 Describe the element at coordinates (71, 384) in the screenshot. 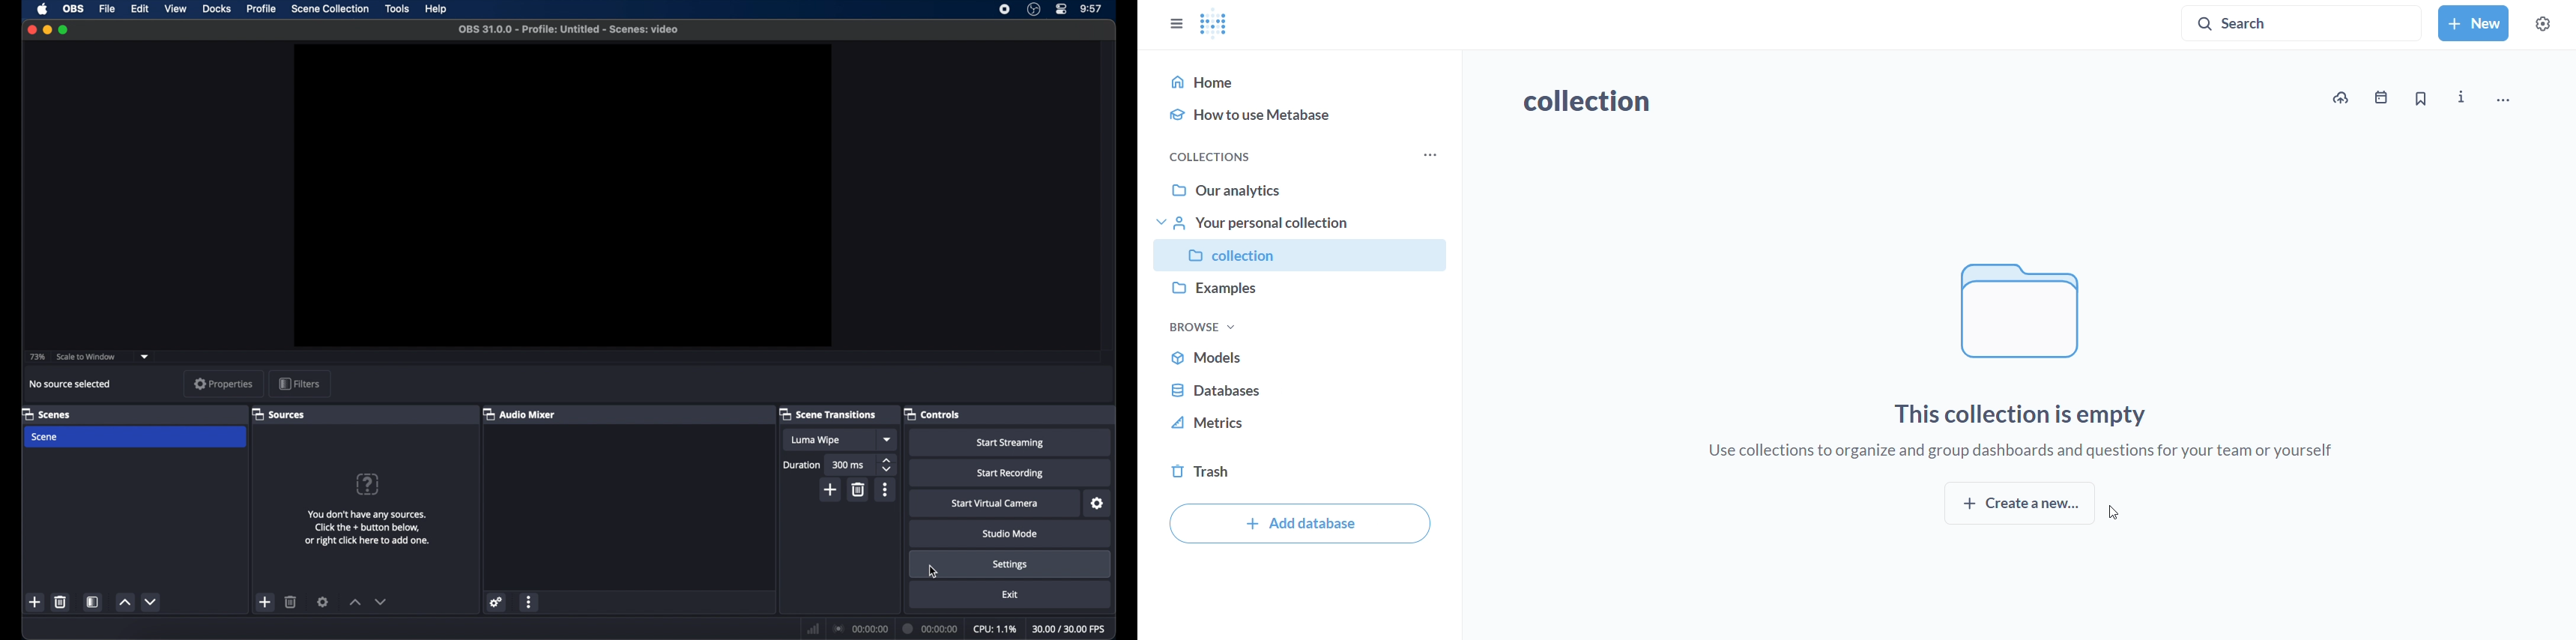

I see `no source selected` at that location.